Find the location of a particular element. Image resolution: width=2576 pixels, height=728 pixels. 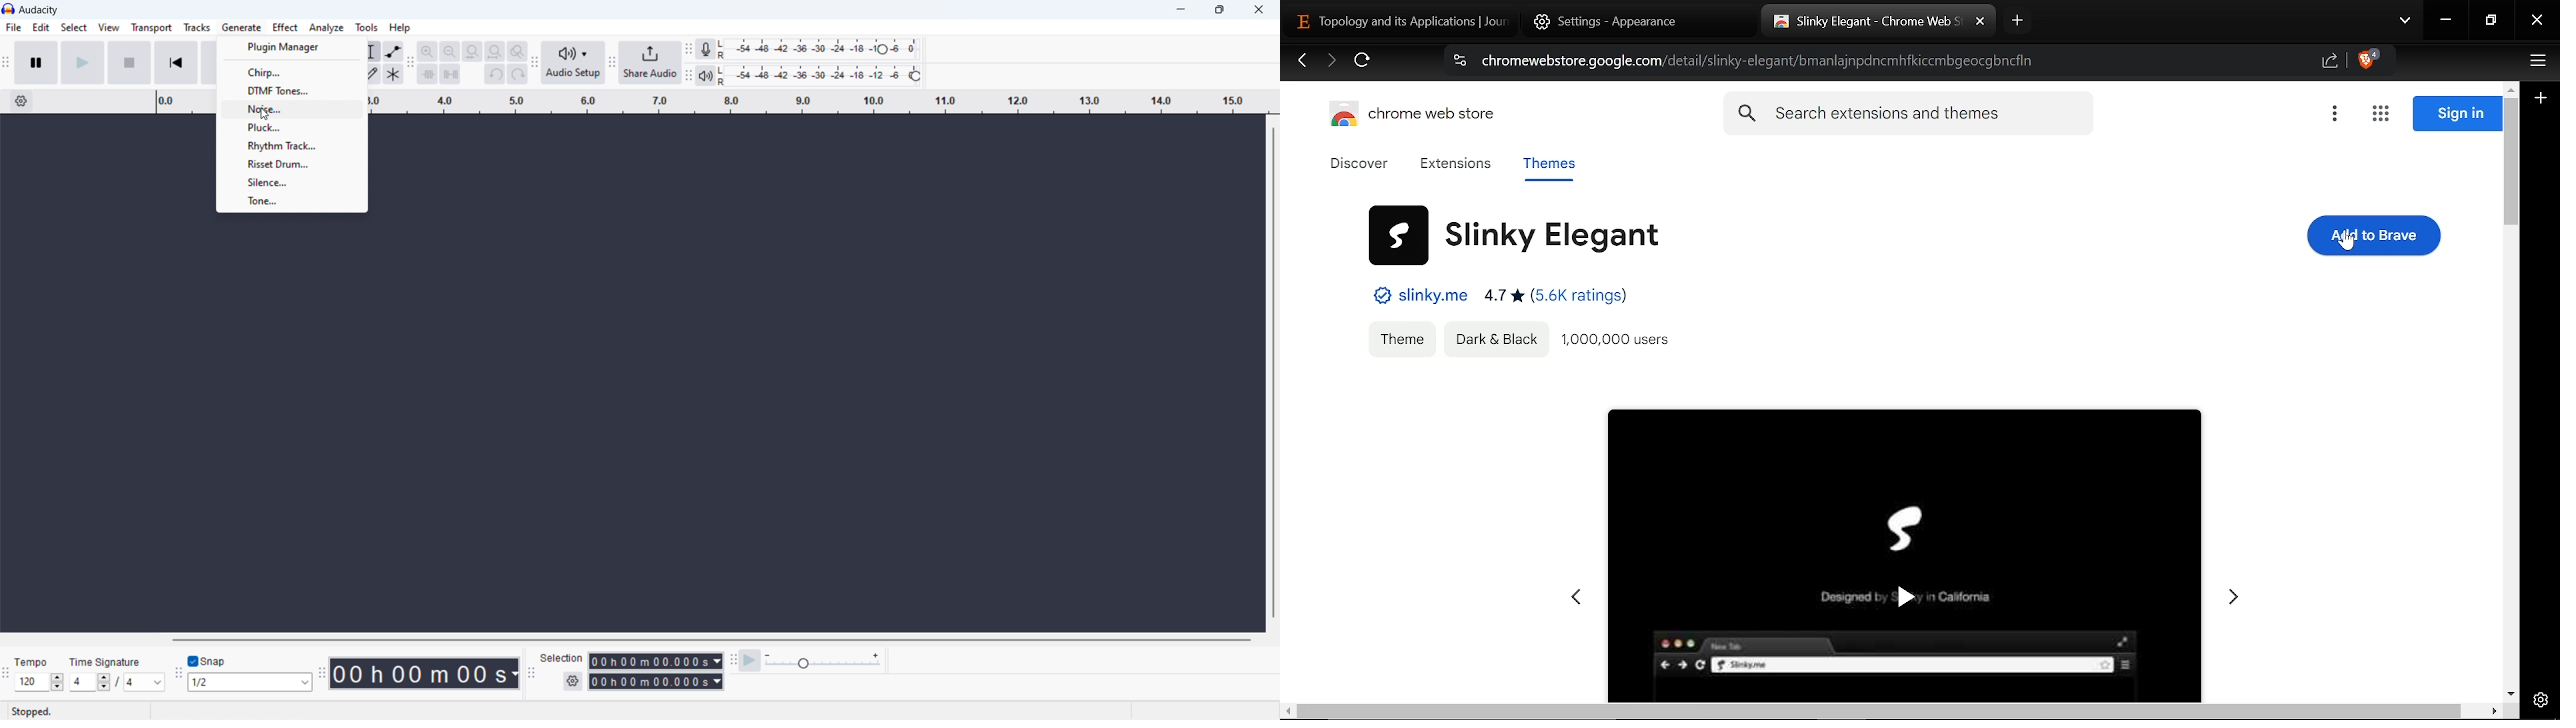

silence is located at coordinates (293, 183).